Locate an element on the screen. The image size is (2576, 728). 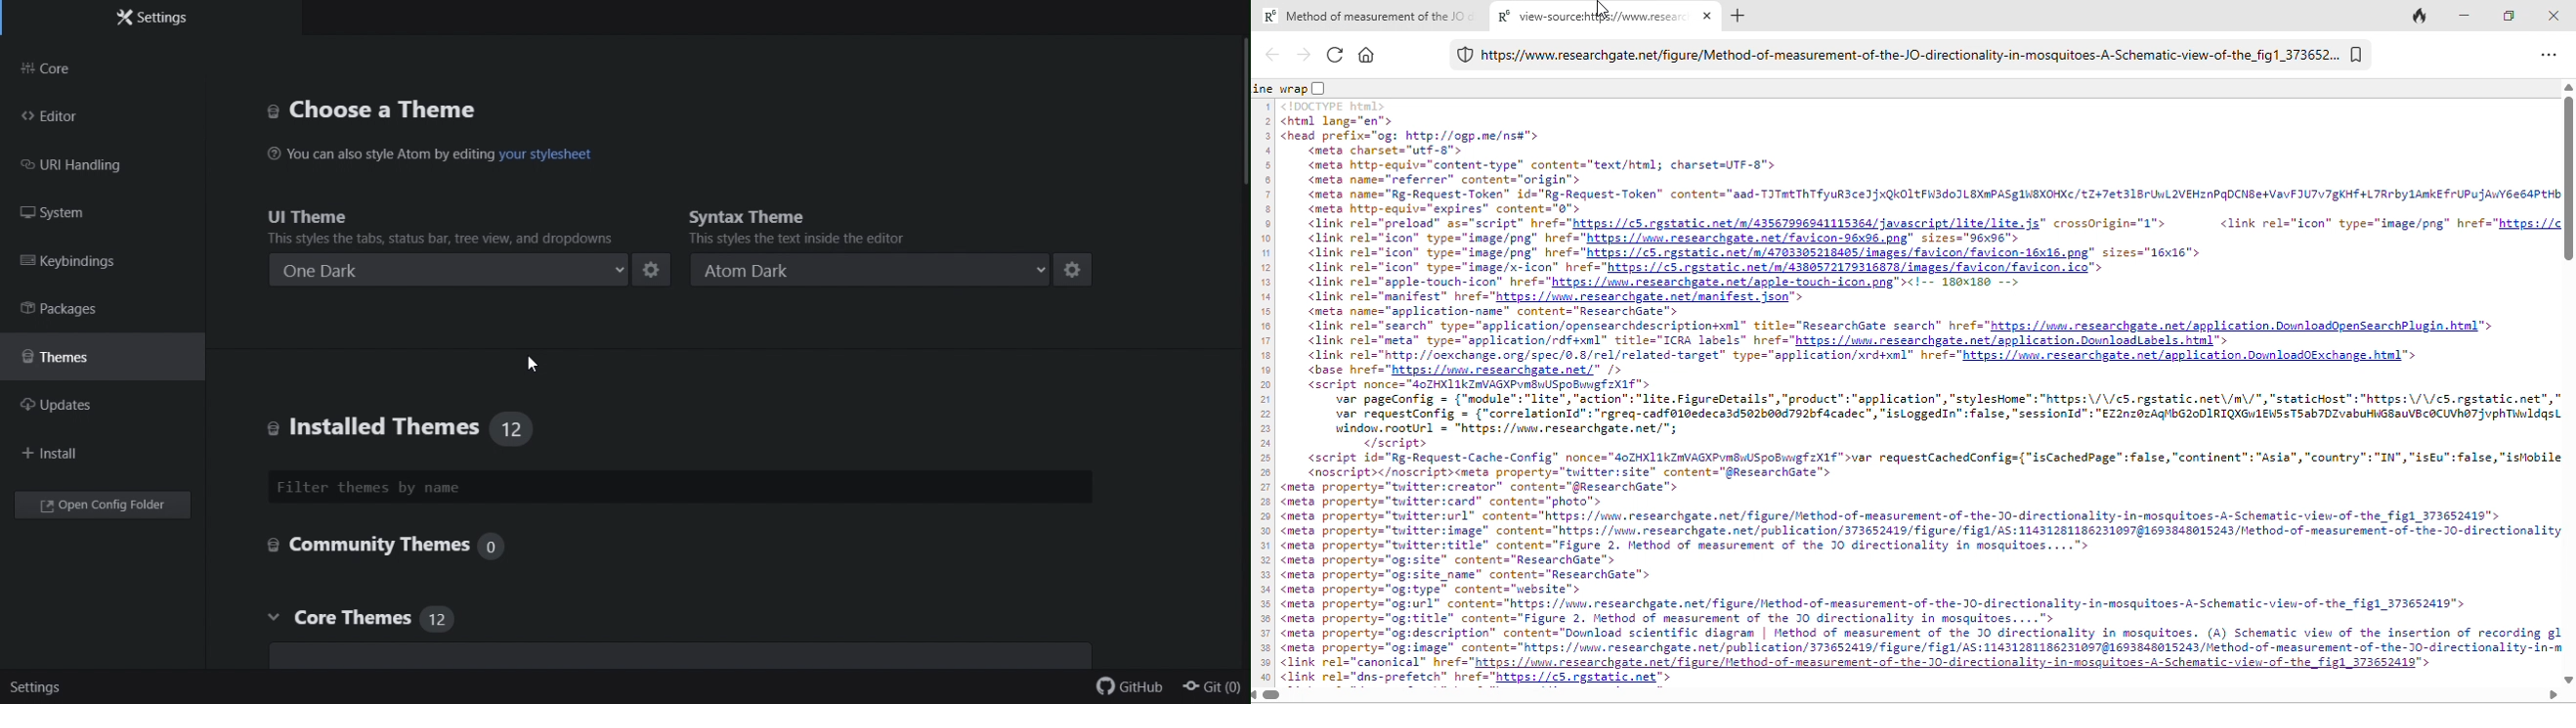
Updates is located at coordinates (76, 410).